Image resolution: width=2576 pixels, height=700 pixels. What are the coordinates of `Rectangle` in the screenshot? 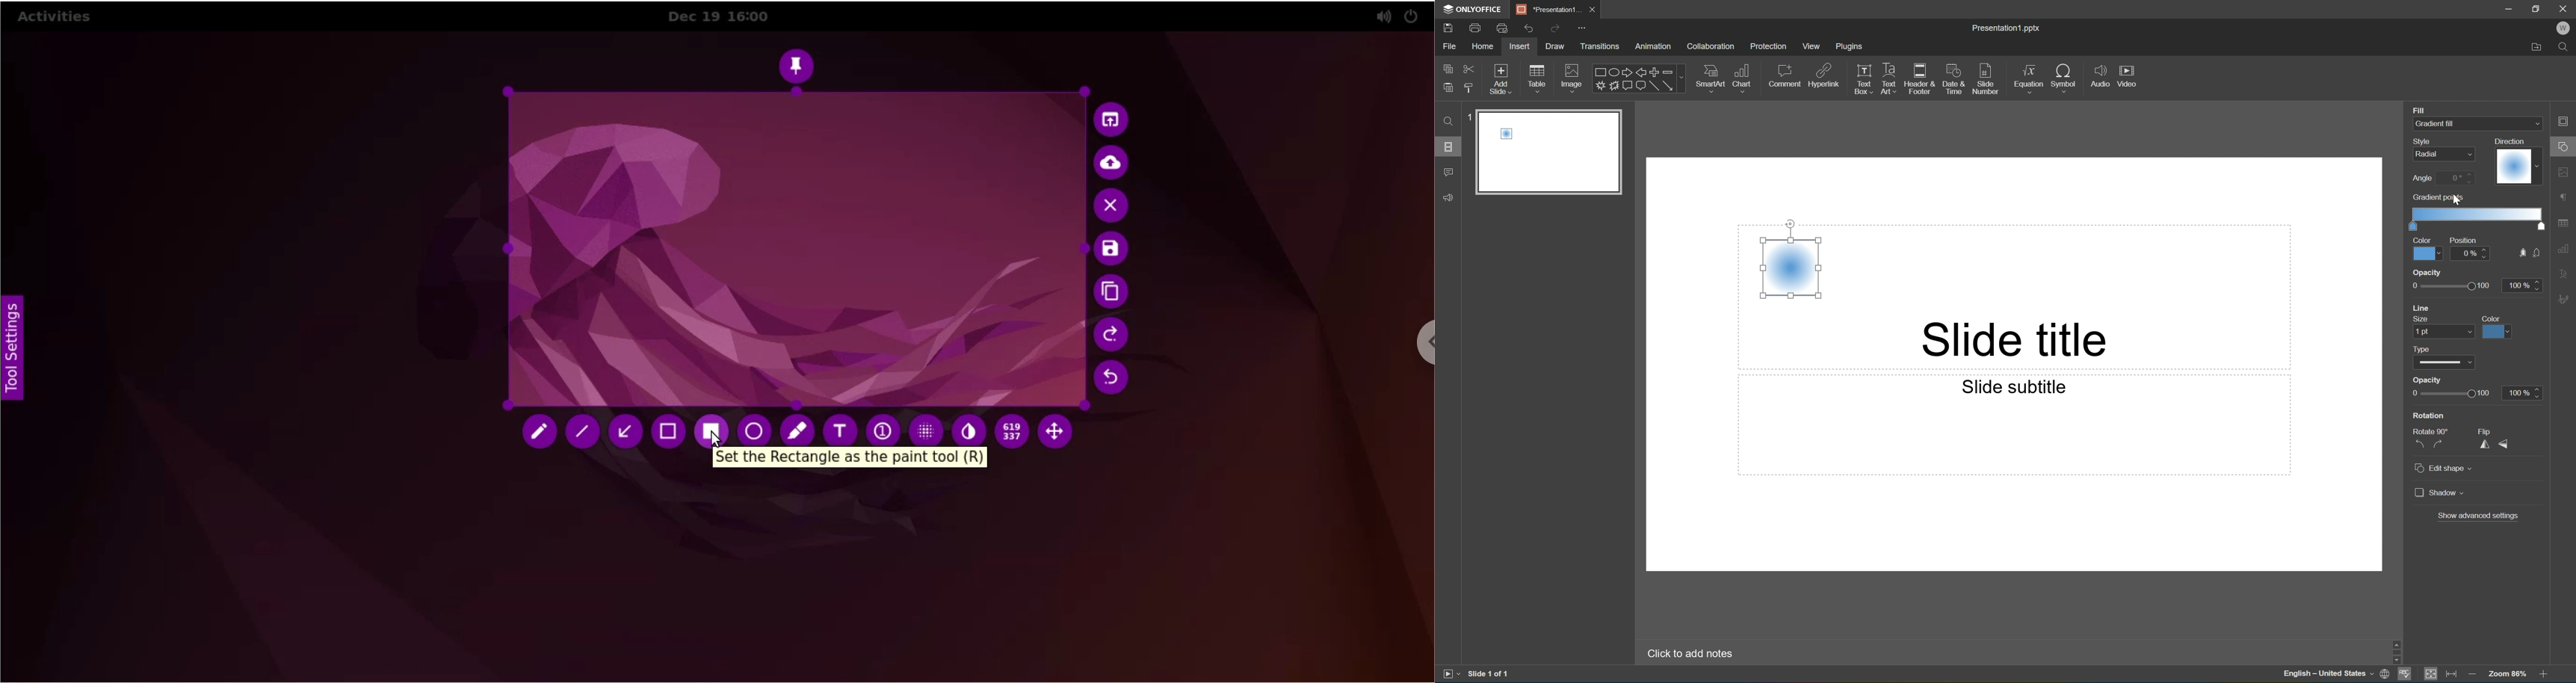 It's located at (1654, 86).